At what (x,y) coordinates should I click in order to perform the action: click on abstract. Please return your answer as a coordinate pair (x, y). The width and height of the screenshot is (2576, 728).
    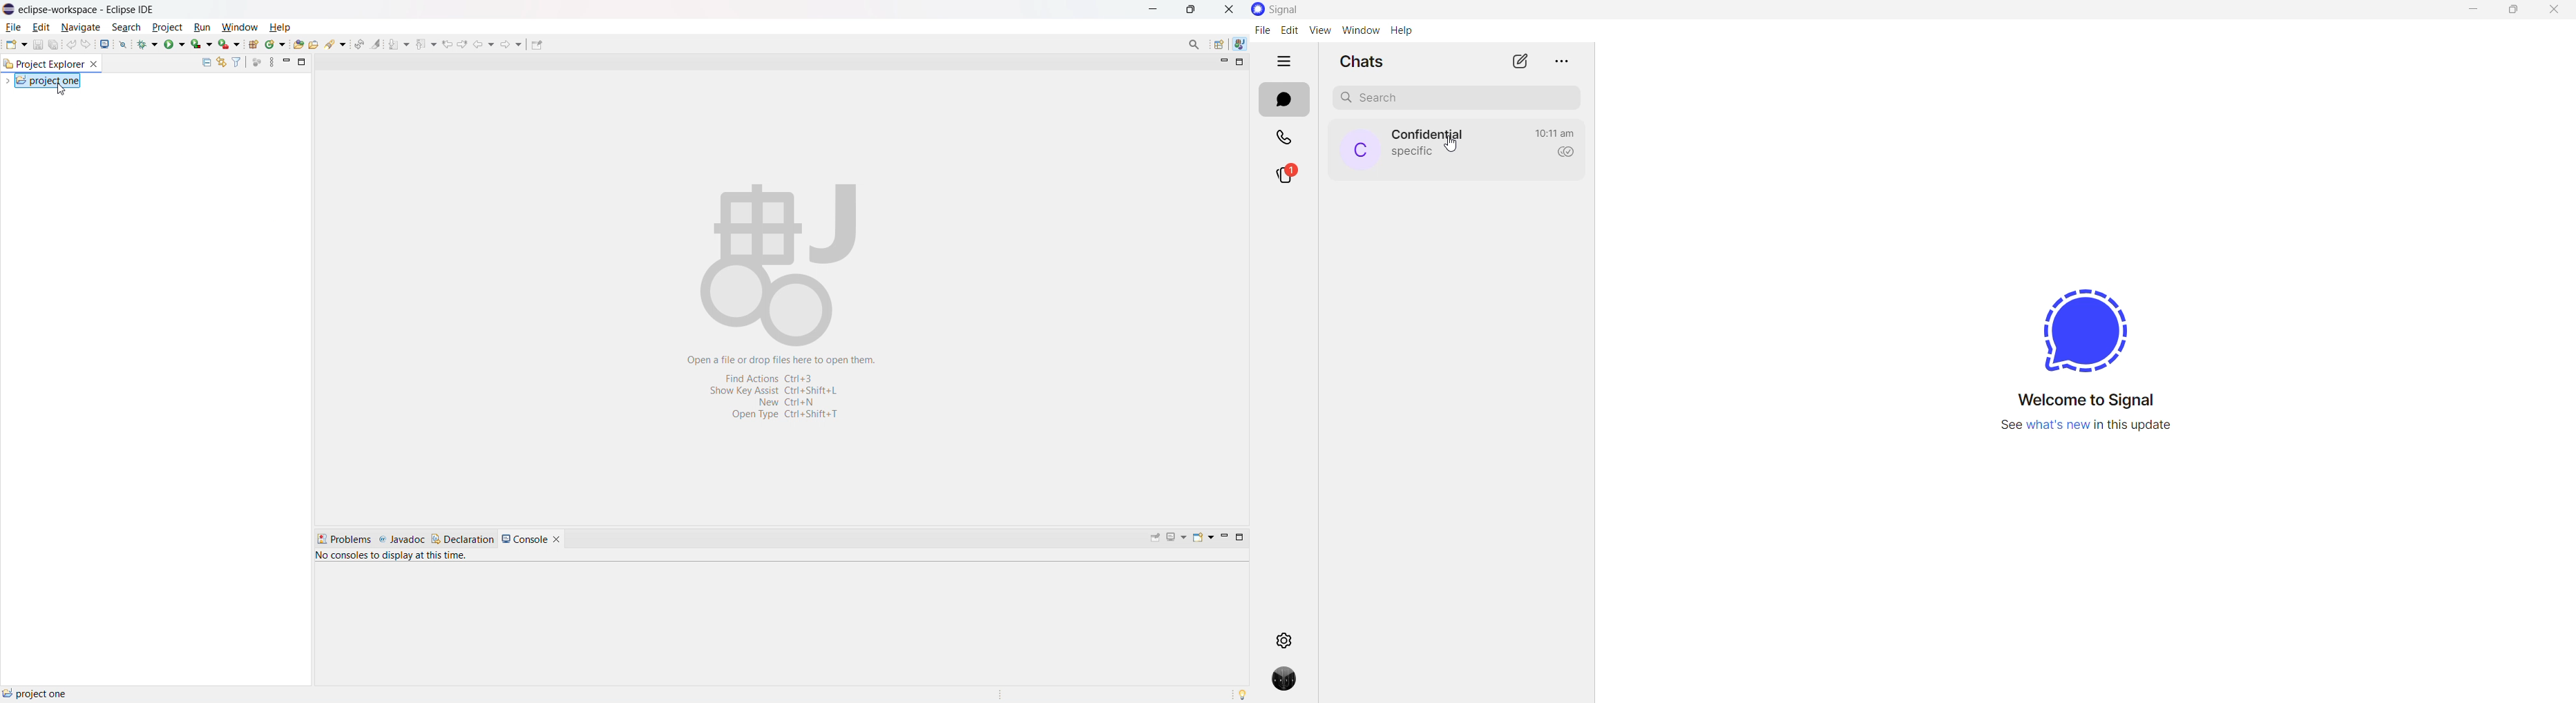
    Looking at the image, I should click on (781, 256).